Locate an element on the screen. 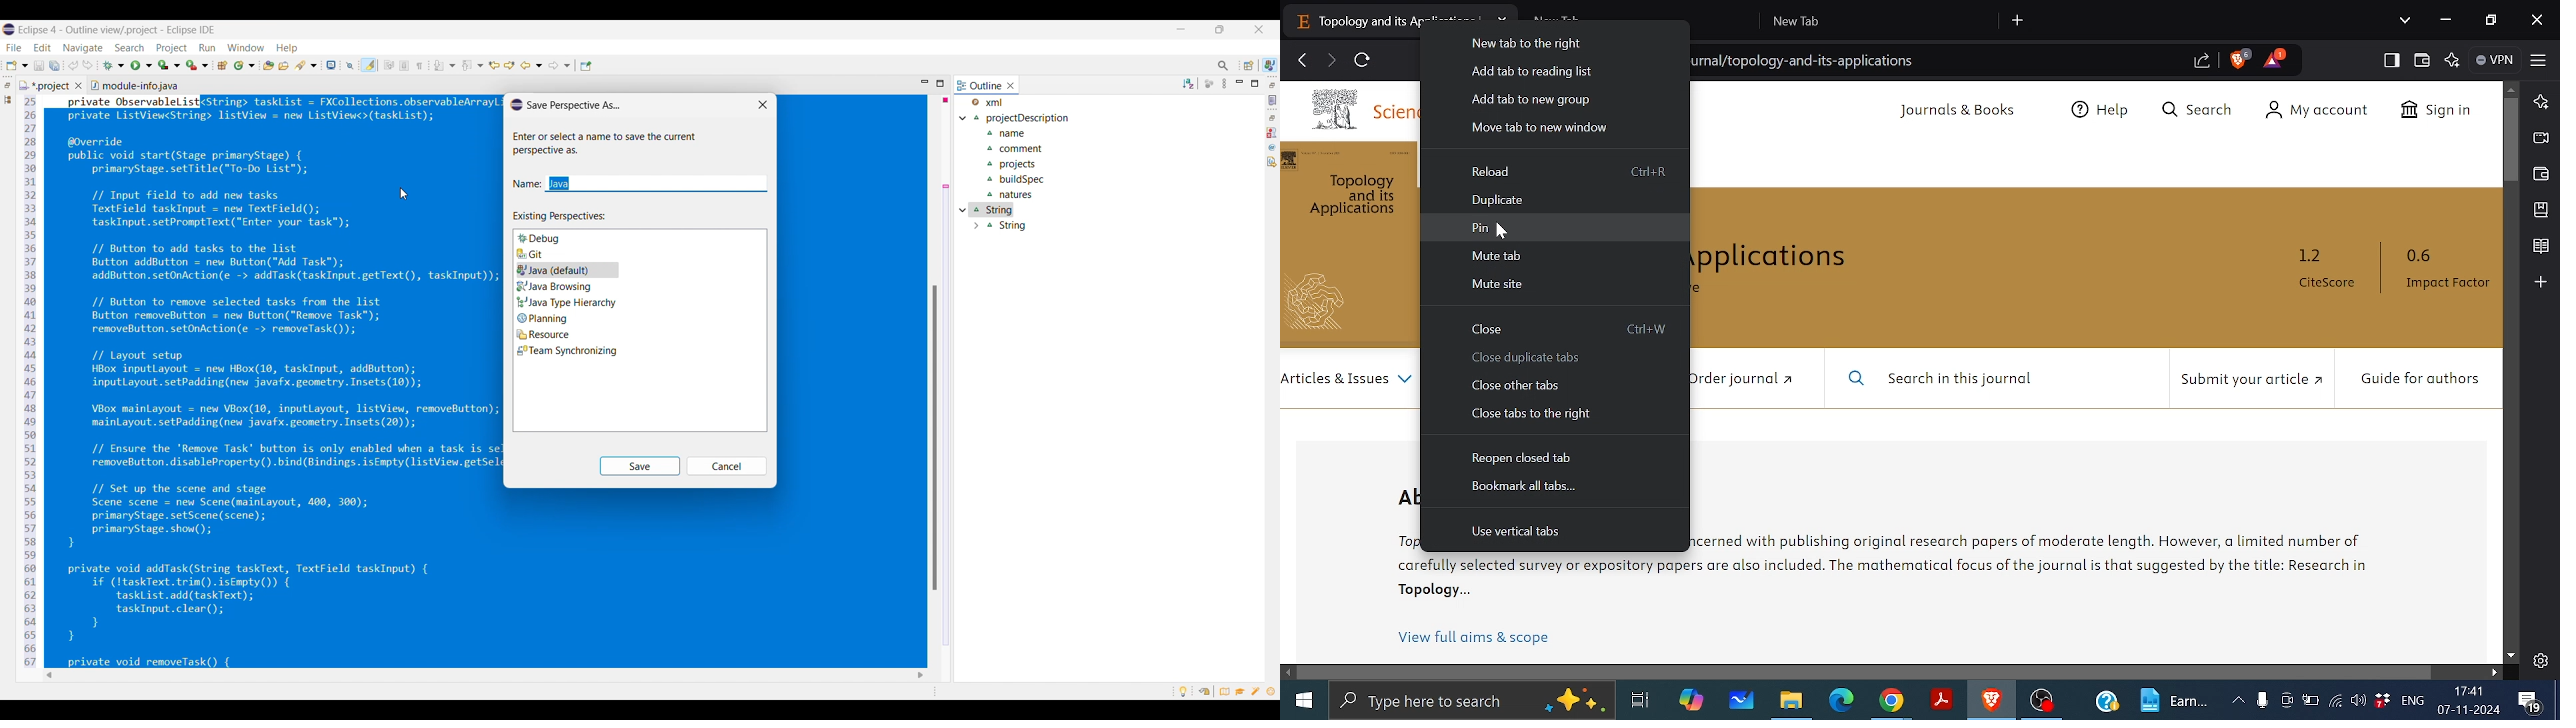 The width and height of the screenshot is (2576, 728). Brave wallet is located at coordinates (2541, 173).